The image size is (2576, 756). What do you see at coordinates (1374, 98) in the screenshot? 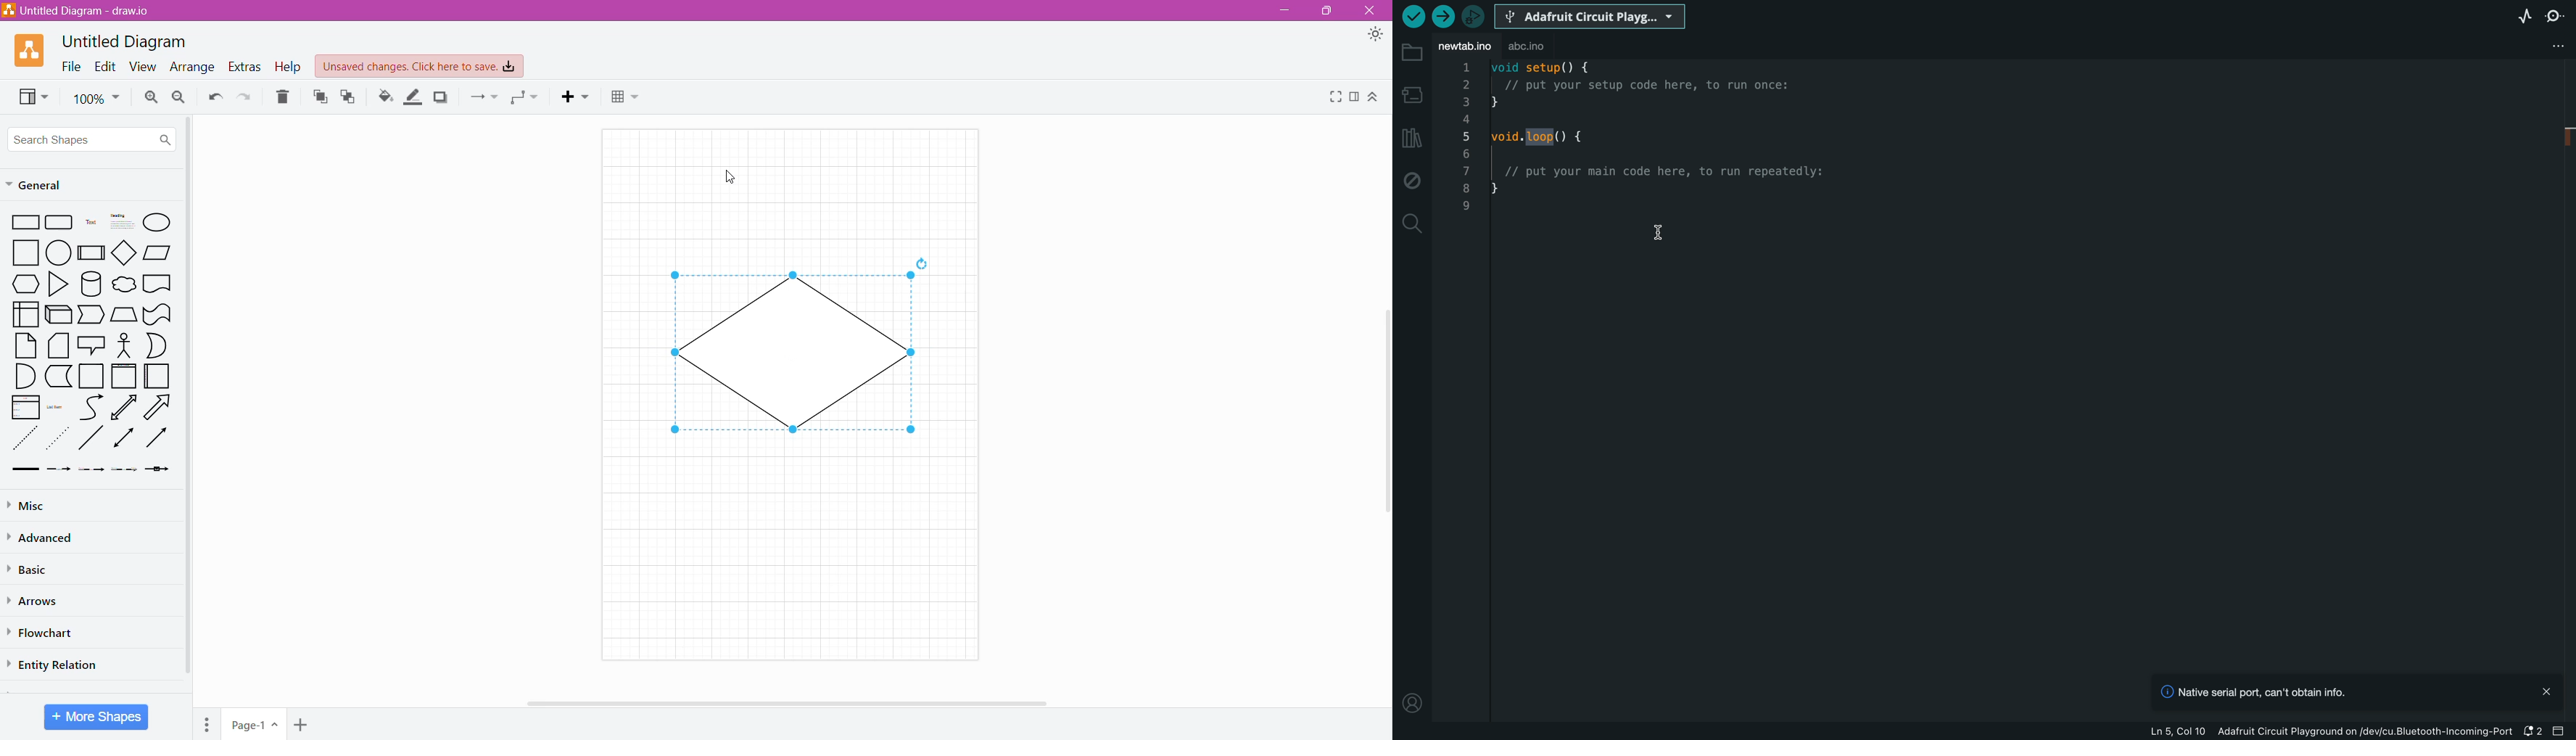
I see `Expand/Collapse` at bounding box center [1374, 98].